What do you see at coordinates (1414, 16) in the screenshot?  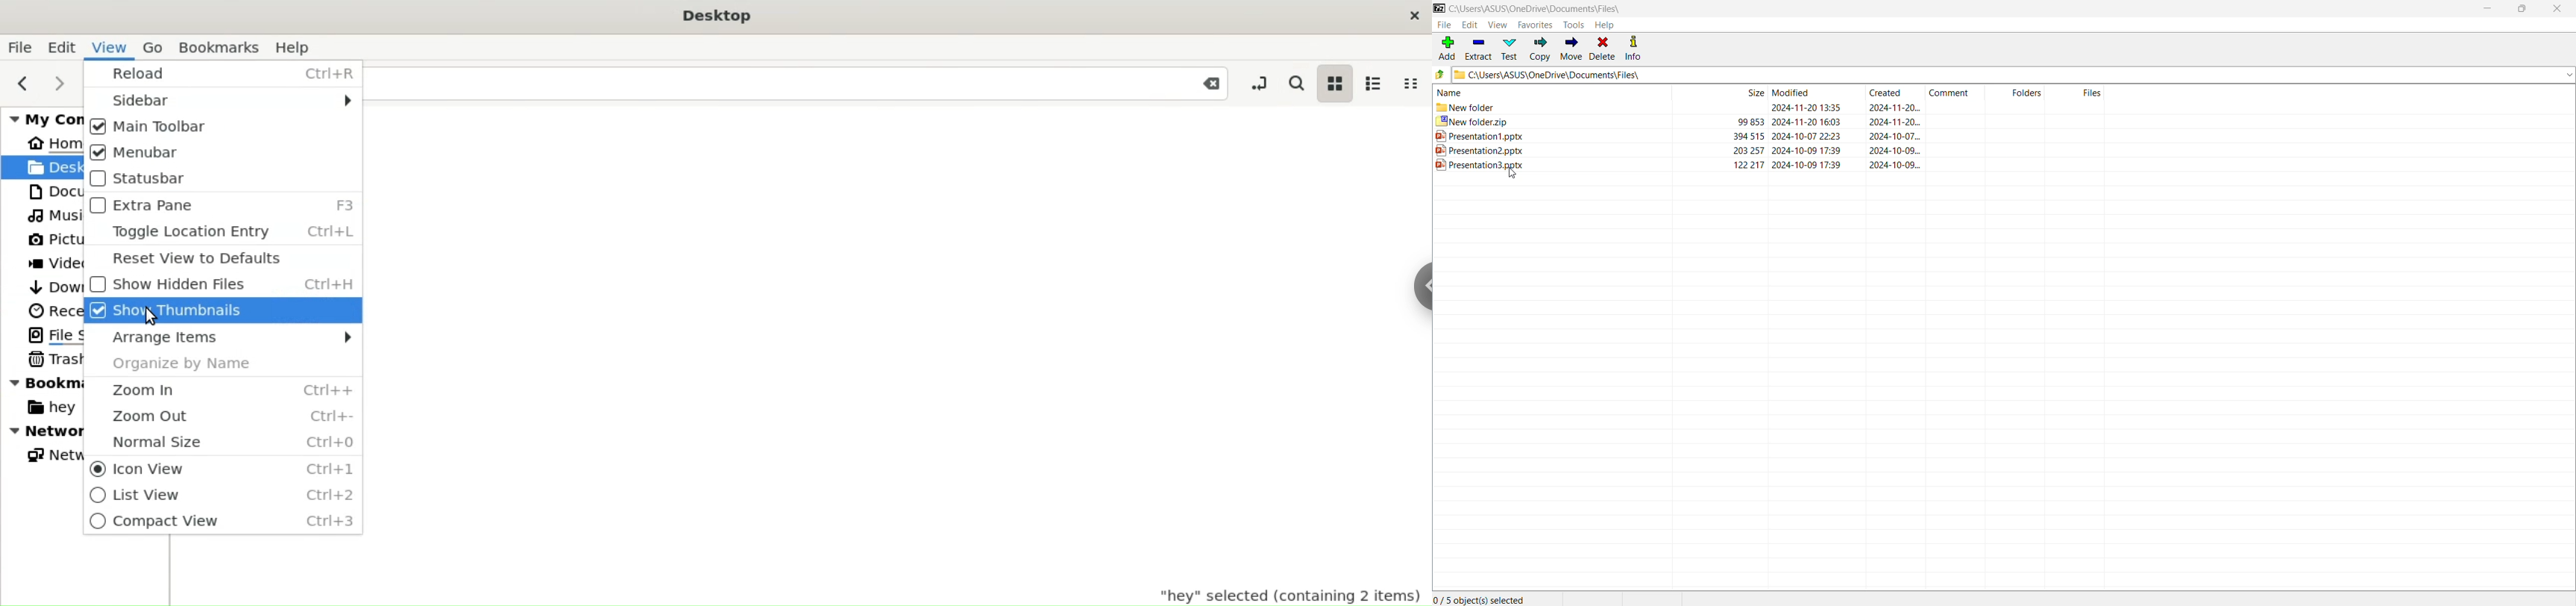 I see `close` at bounding box center [1414, 16].